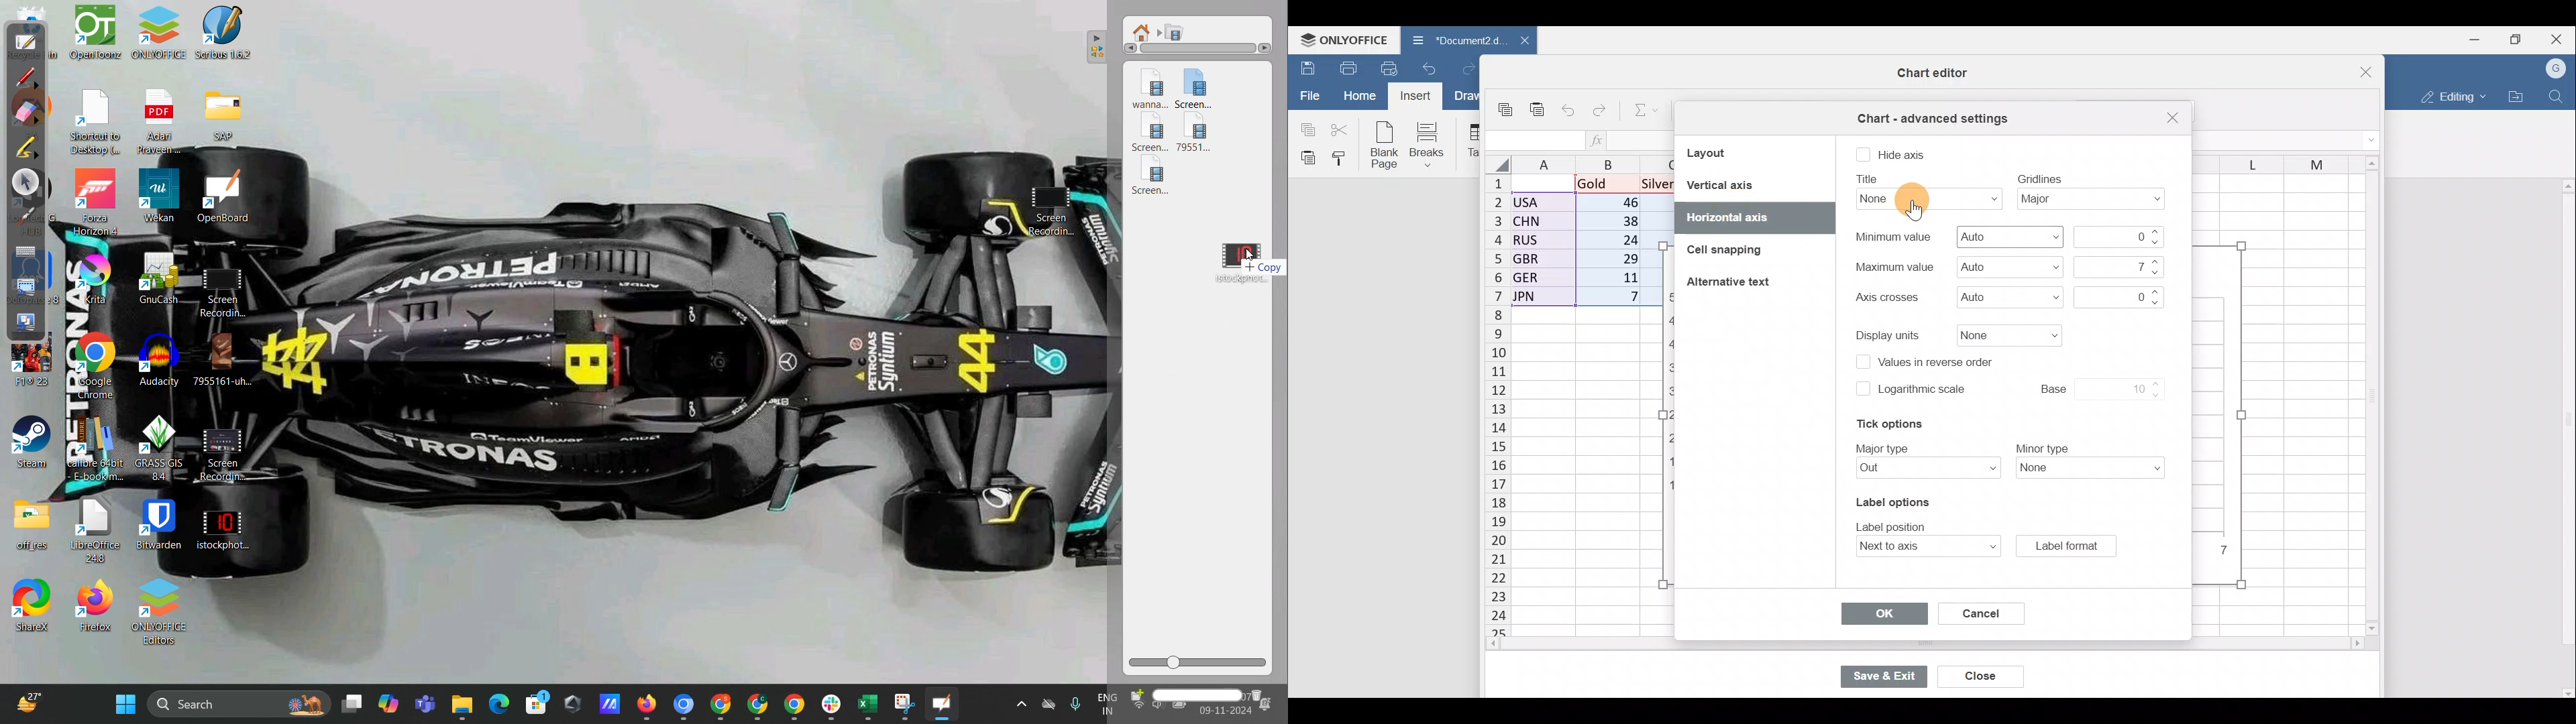  I want to click on Cell snapping, so click(1717, 252).